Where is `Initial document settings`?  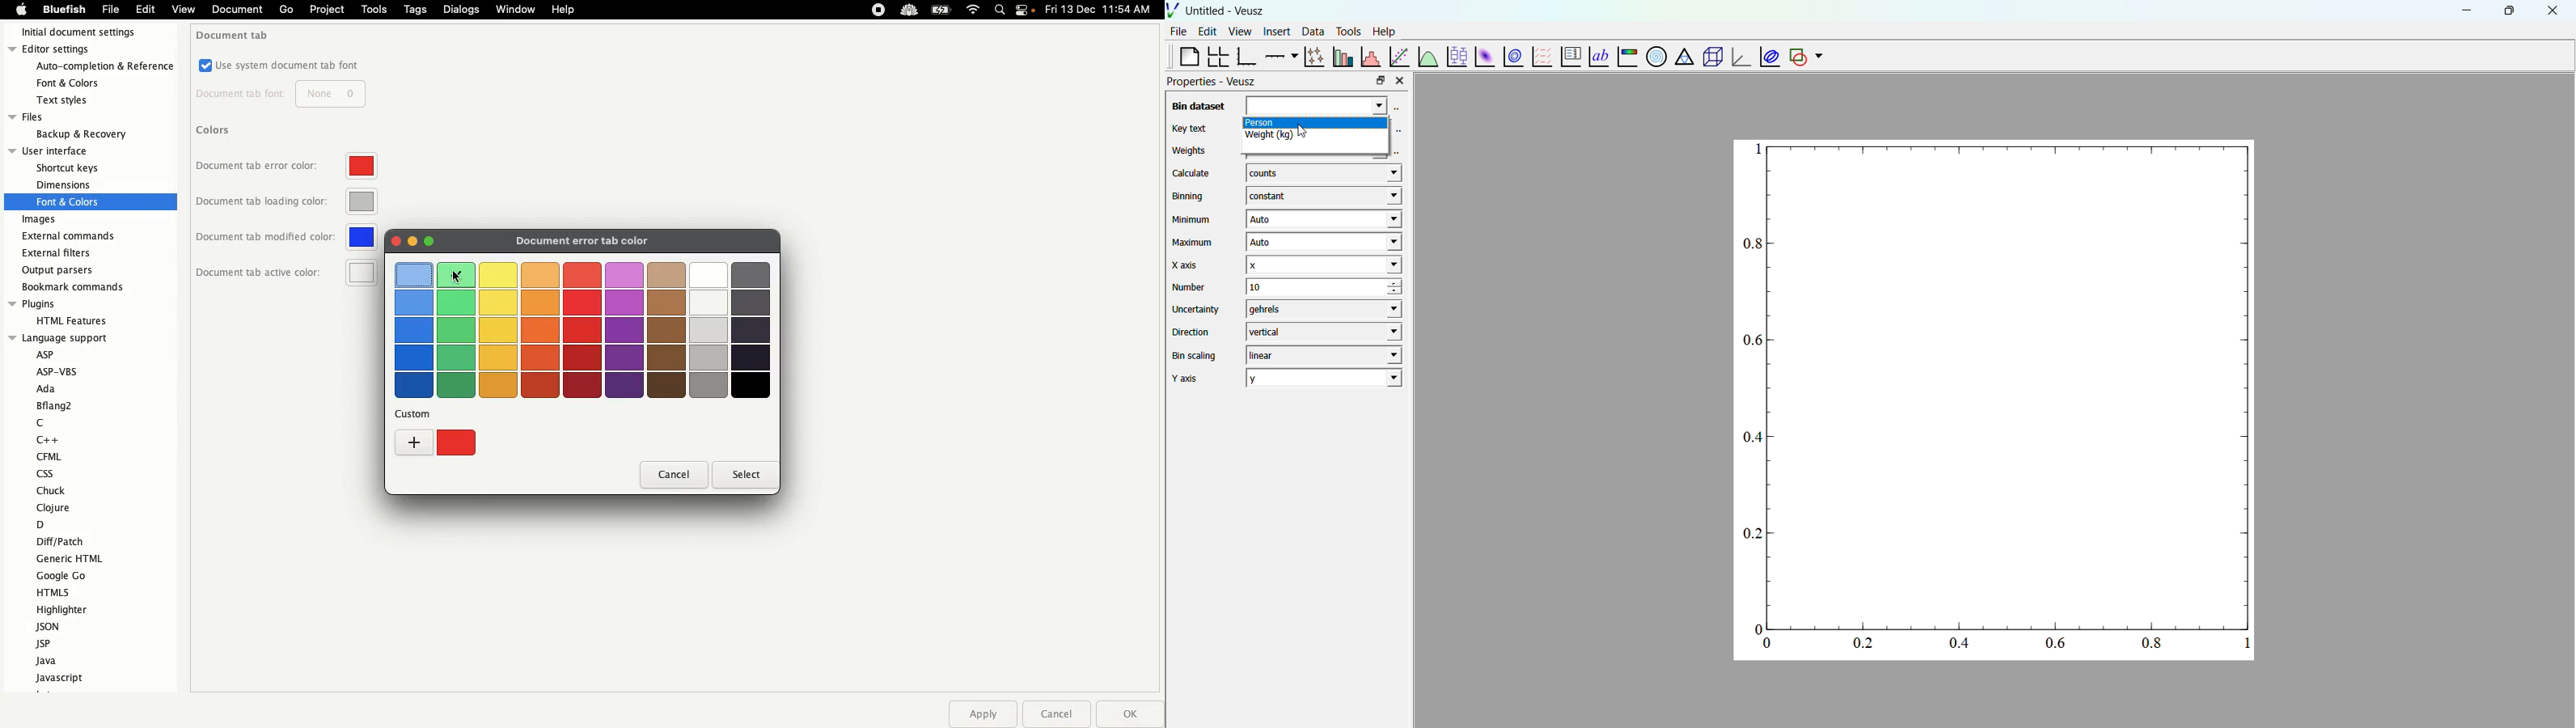
Initial document settings is located at coordinates (86, 33).